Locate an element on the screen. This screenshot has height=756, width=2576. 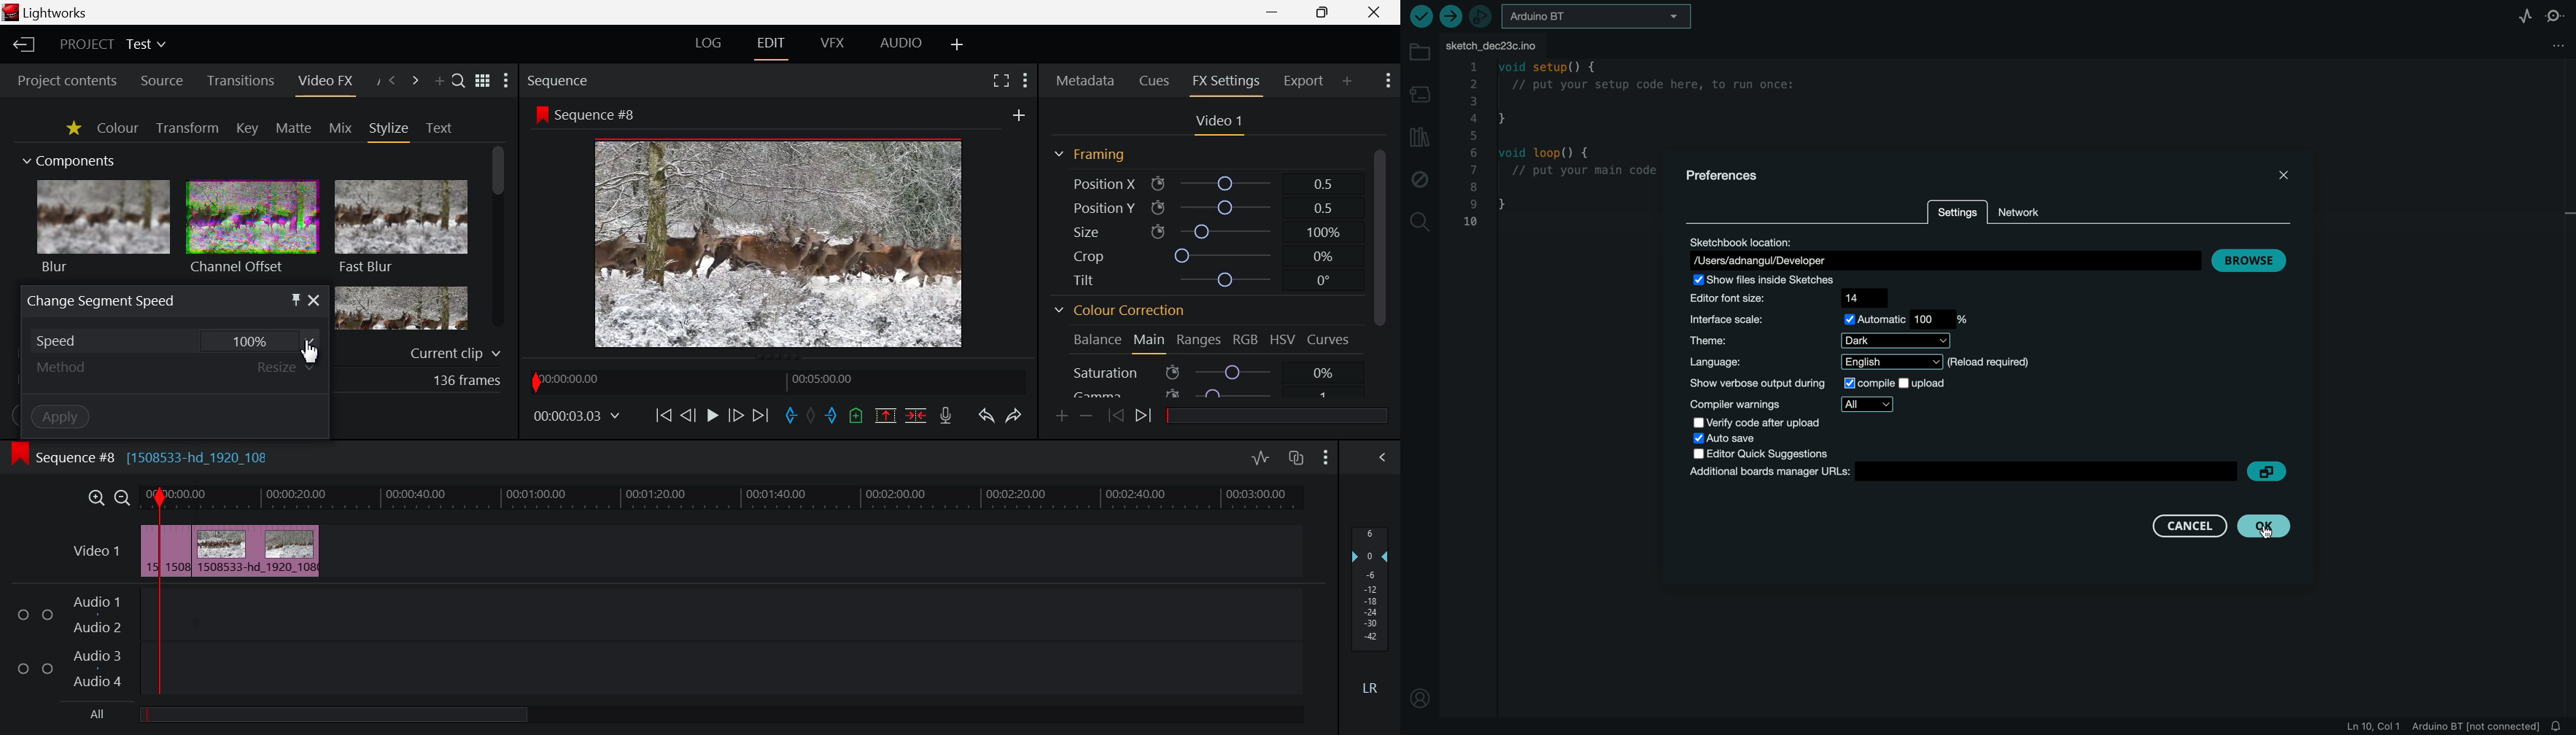
search is located at coordinates (1420, 223).